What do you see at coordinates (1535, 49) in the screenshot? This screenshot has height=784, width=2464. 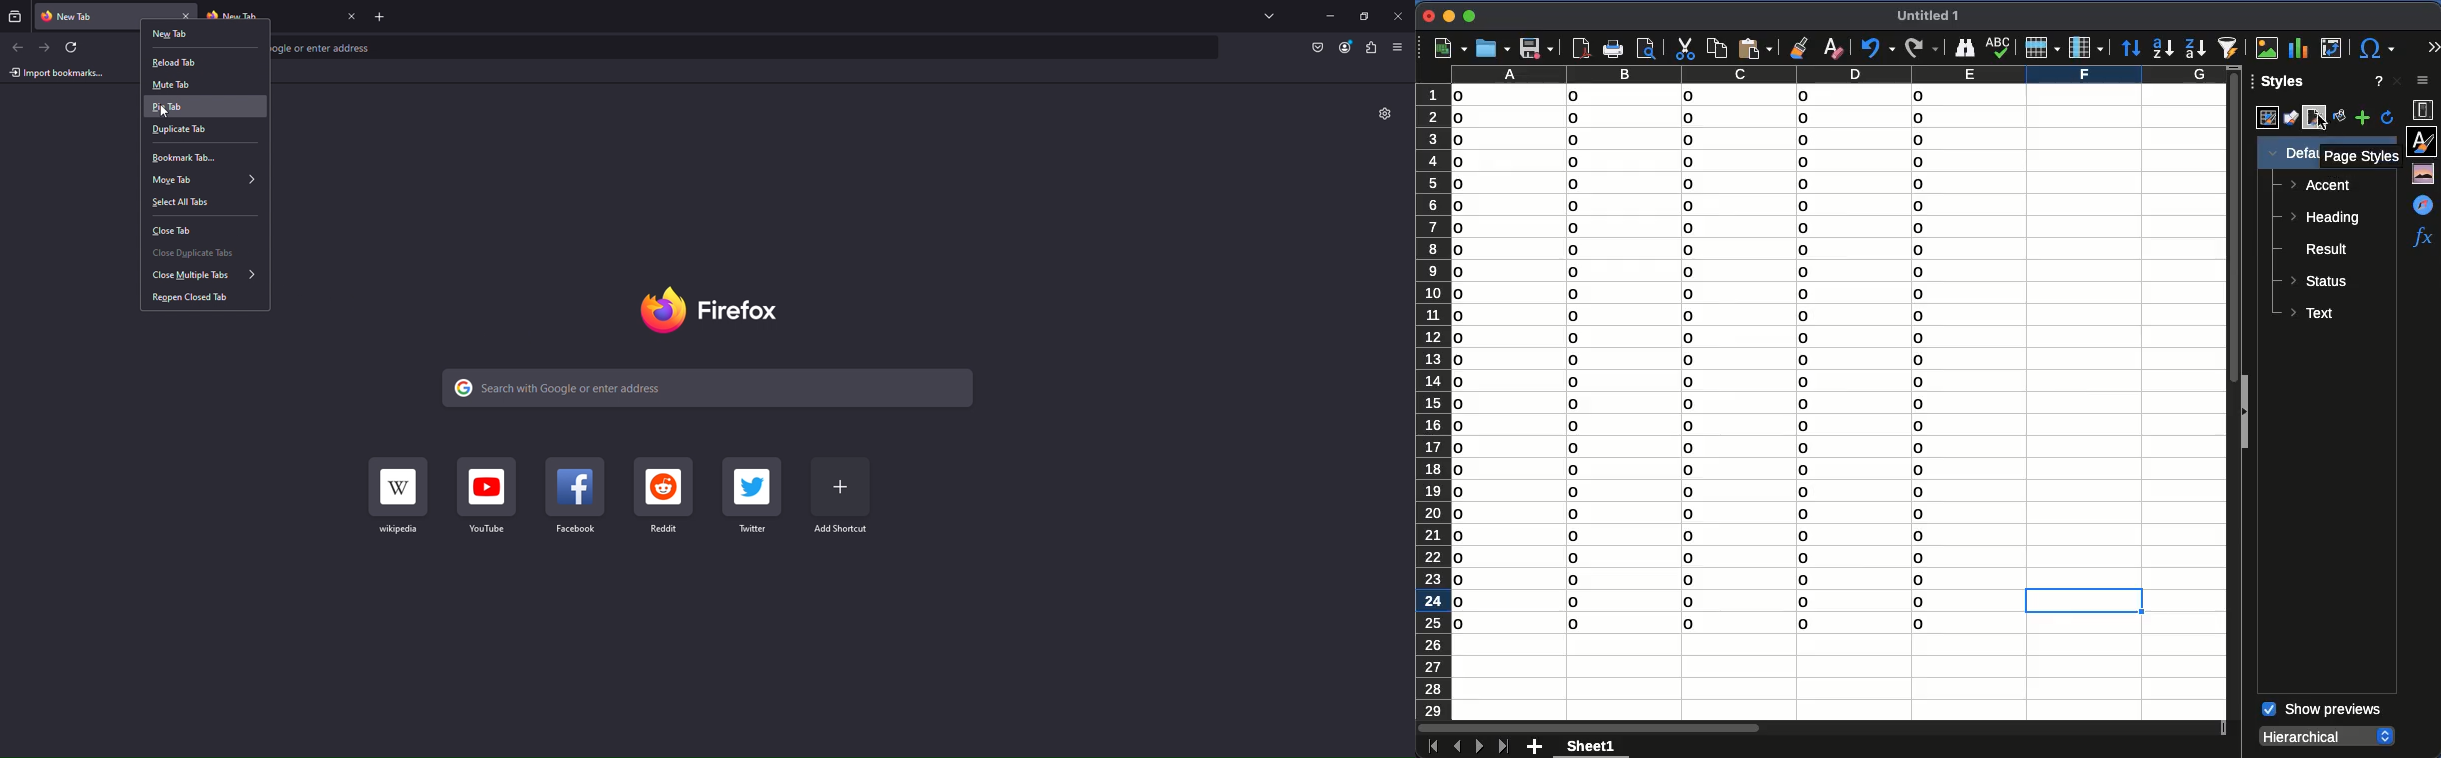 I see `save` at bounding box center [1535, 49].